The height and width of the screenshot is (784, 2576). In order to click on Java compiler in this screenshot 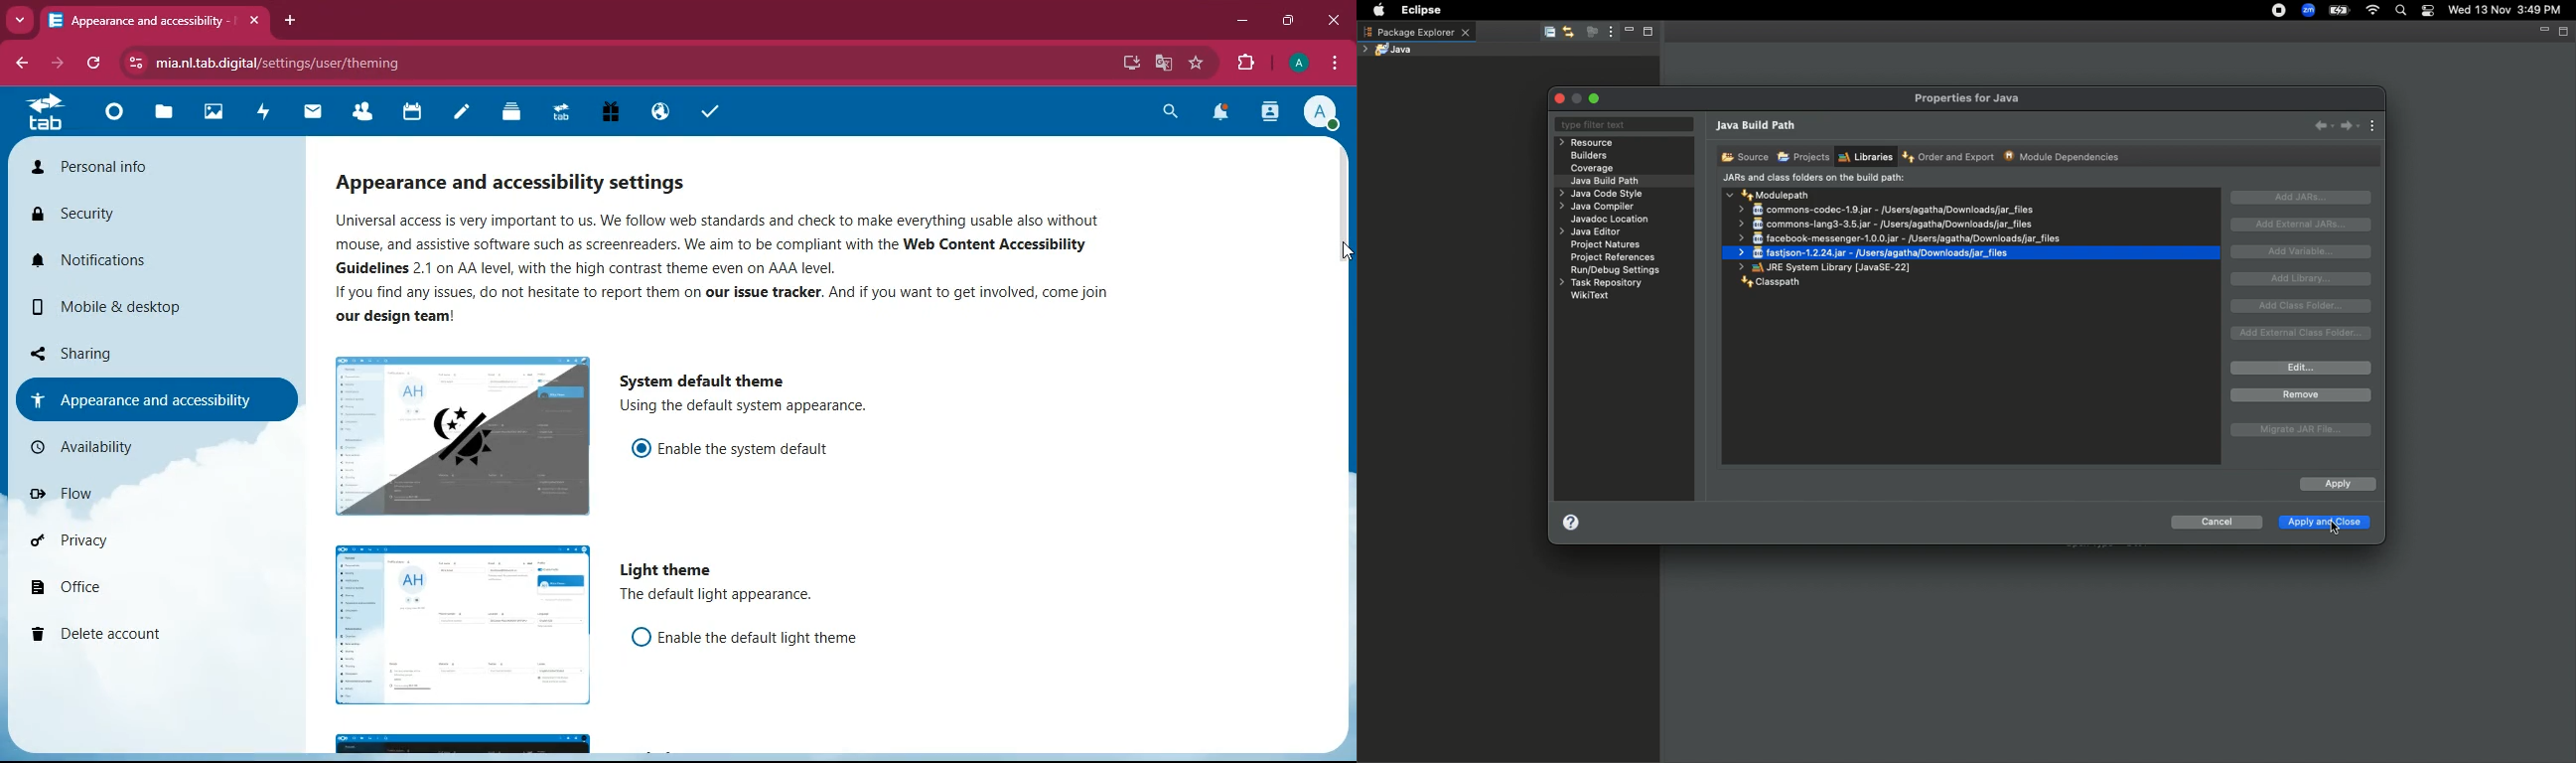, I will do `click(1600, 209)`.